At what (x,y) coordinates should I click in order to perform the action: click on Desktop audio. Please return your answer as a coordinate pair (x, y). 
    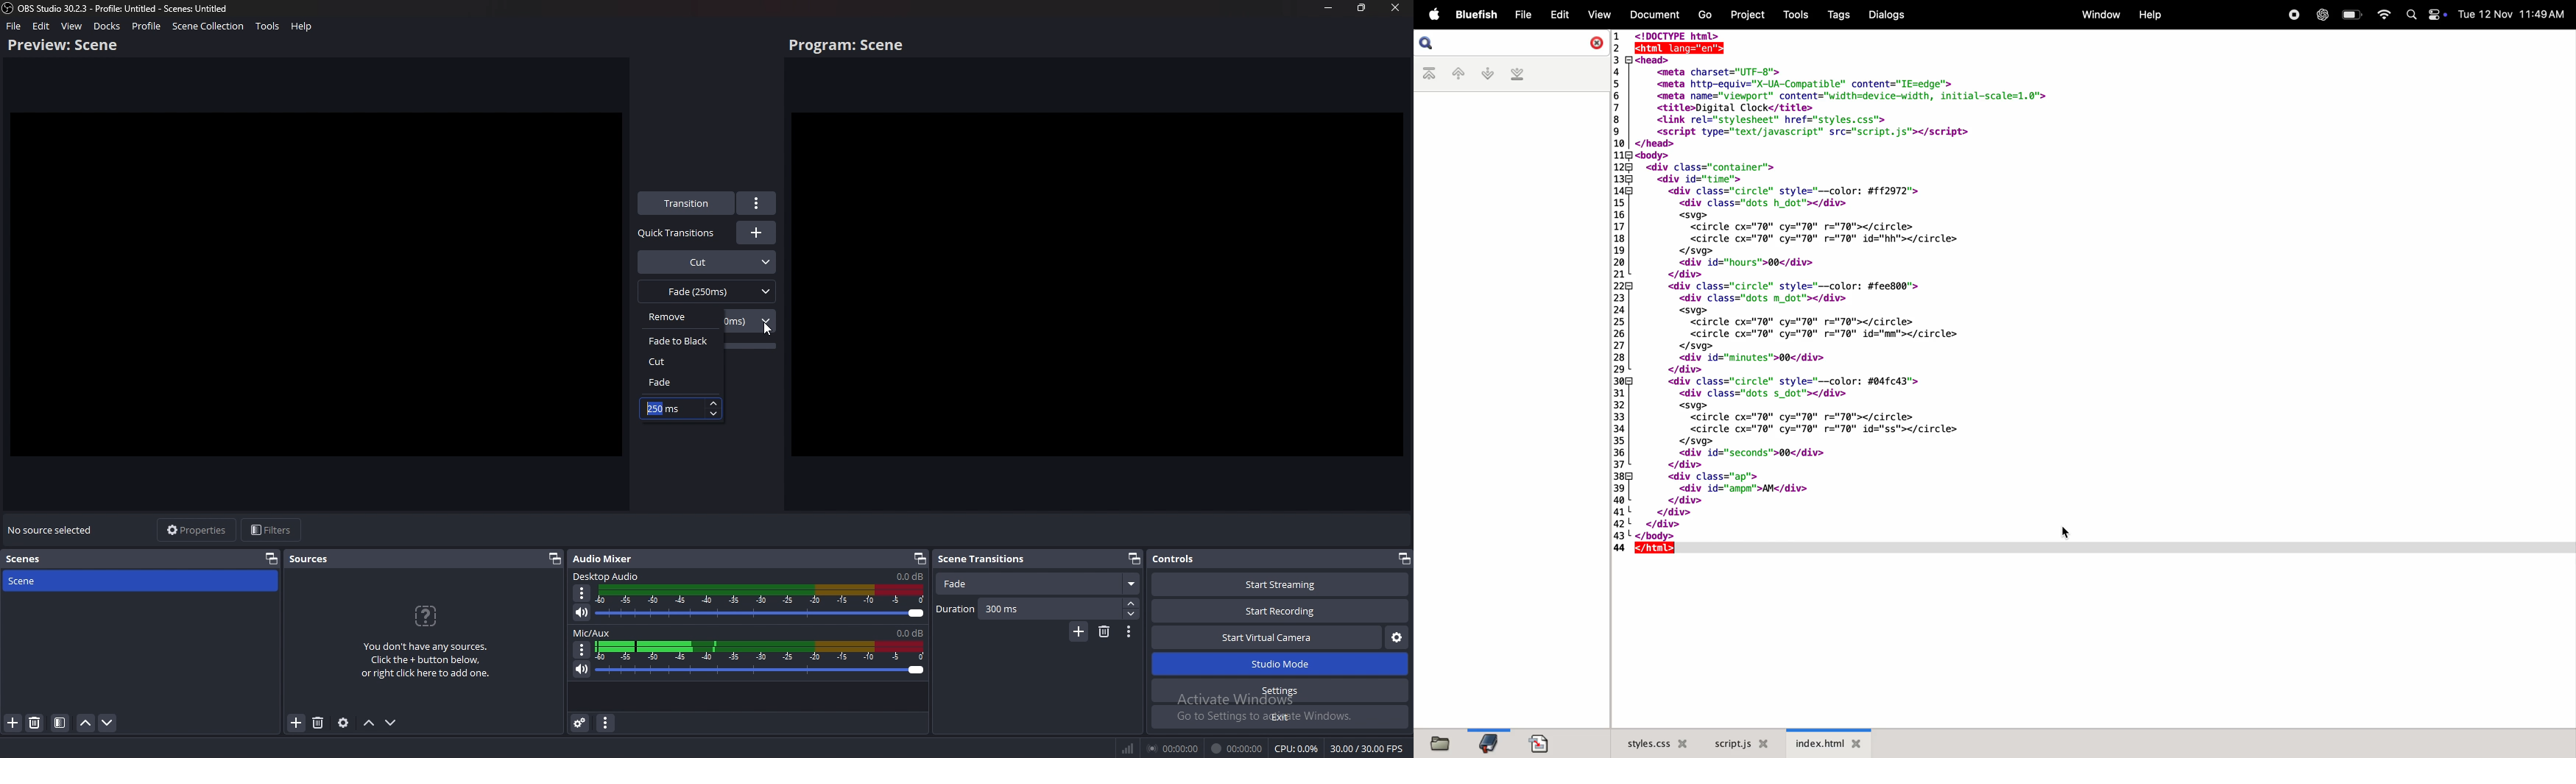
    Looking at the image, I should click on (607, 575).